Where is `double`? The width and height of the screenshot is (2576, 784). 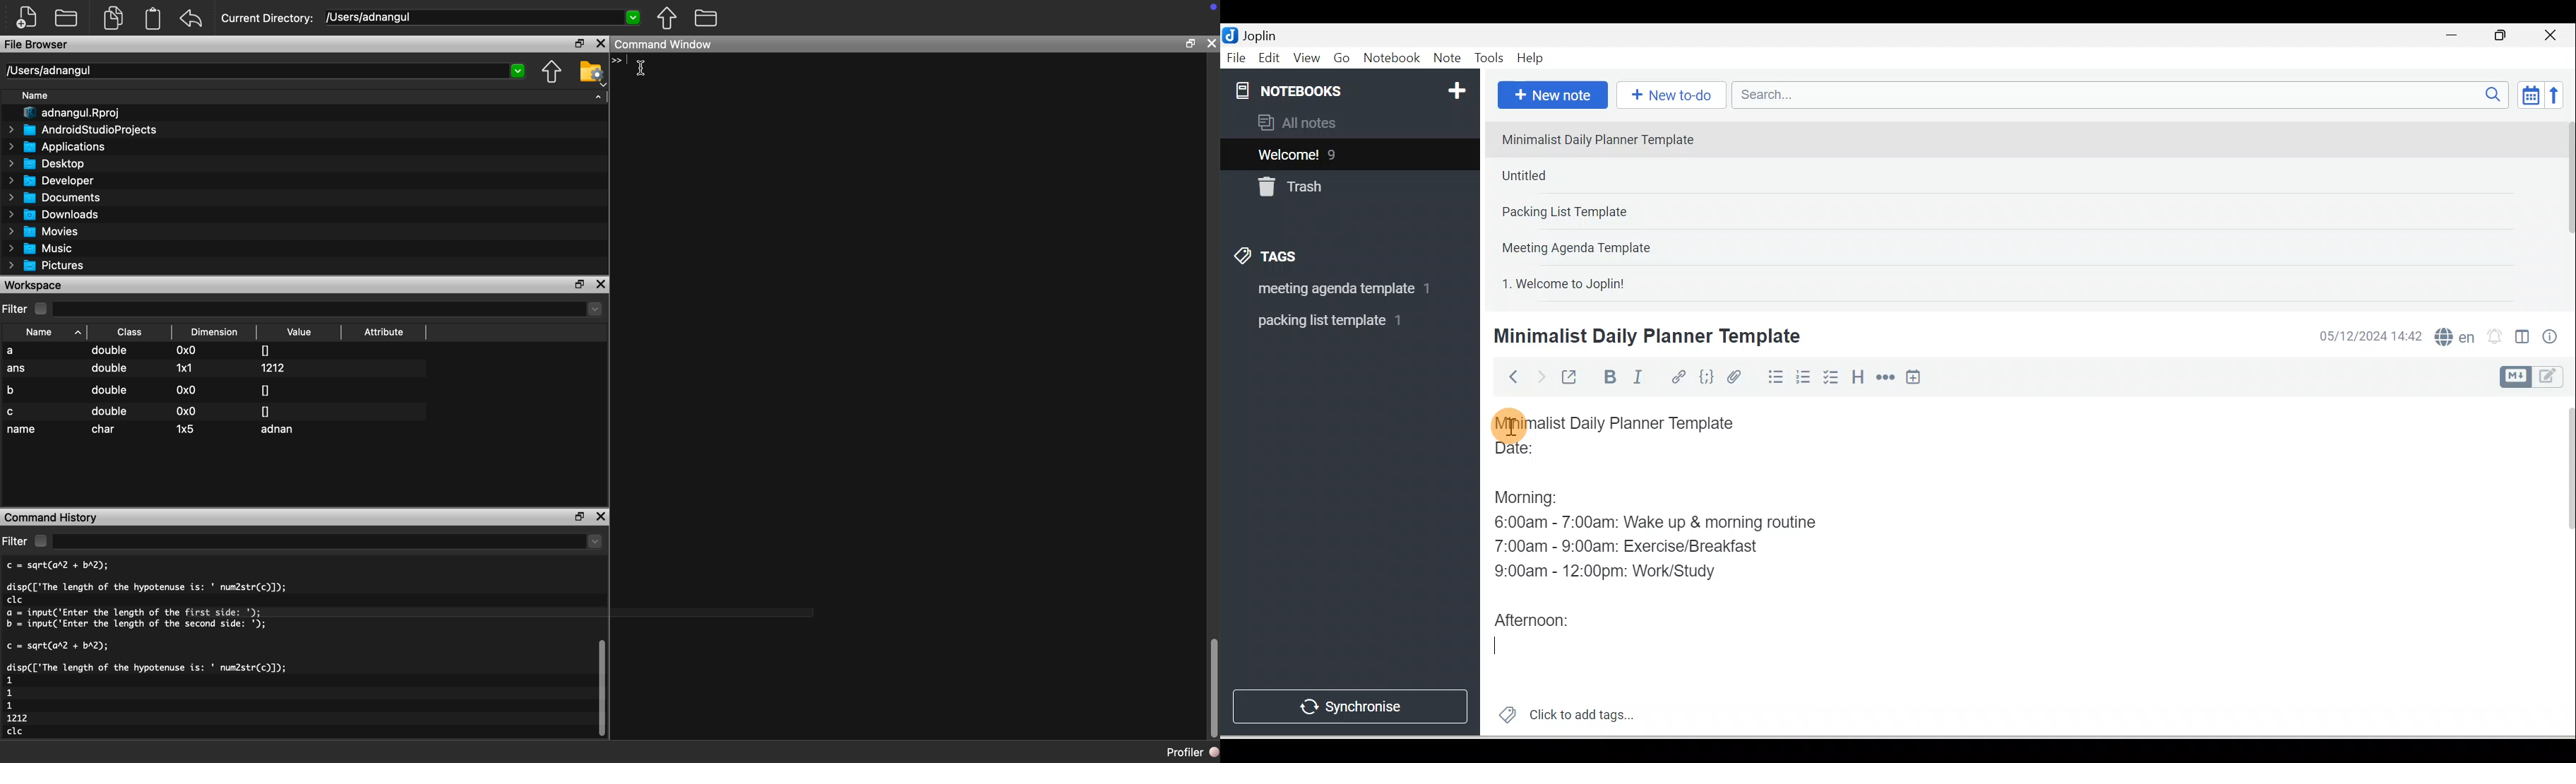 double is located at coordinates (108, 390).